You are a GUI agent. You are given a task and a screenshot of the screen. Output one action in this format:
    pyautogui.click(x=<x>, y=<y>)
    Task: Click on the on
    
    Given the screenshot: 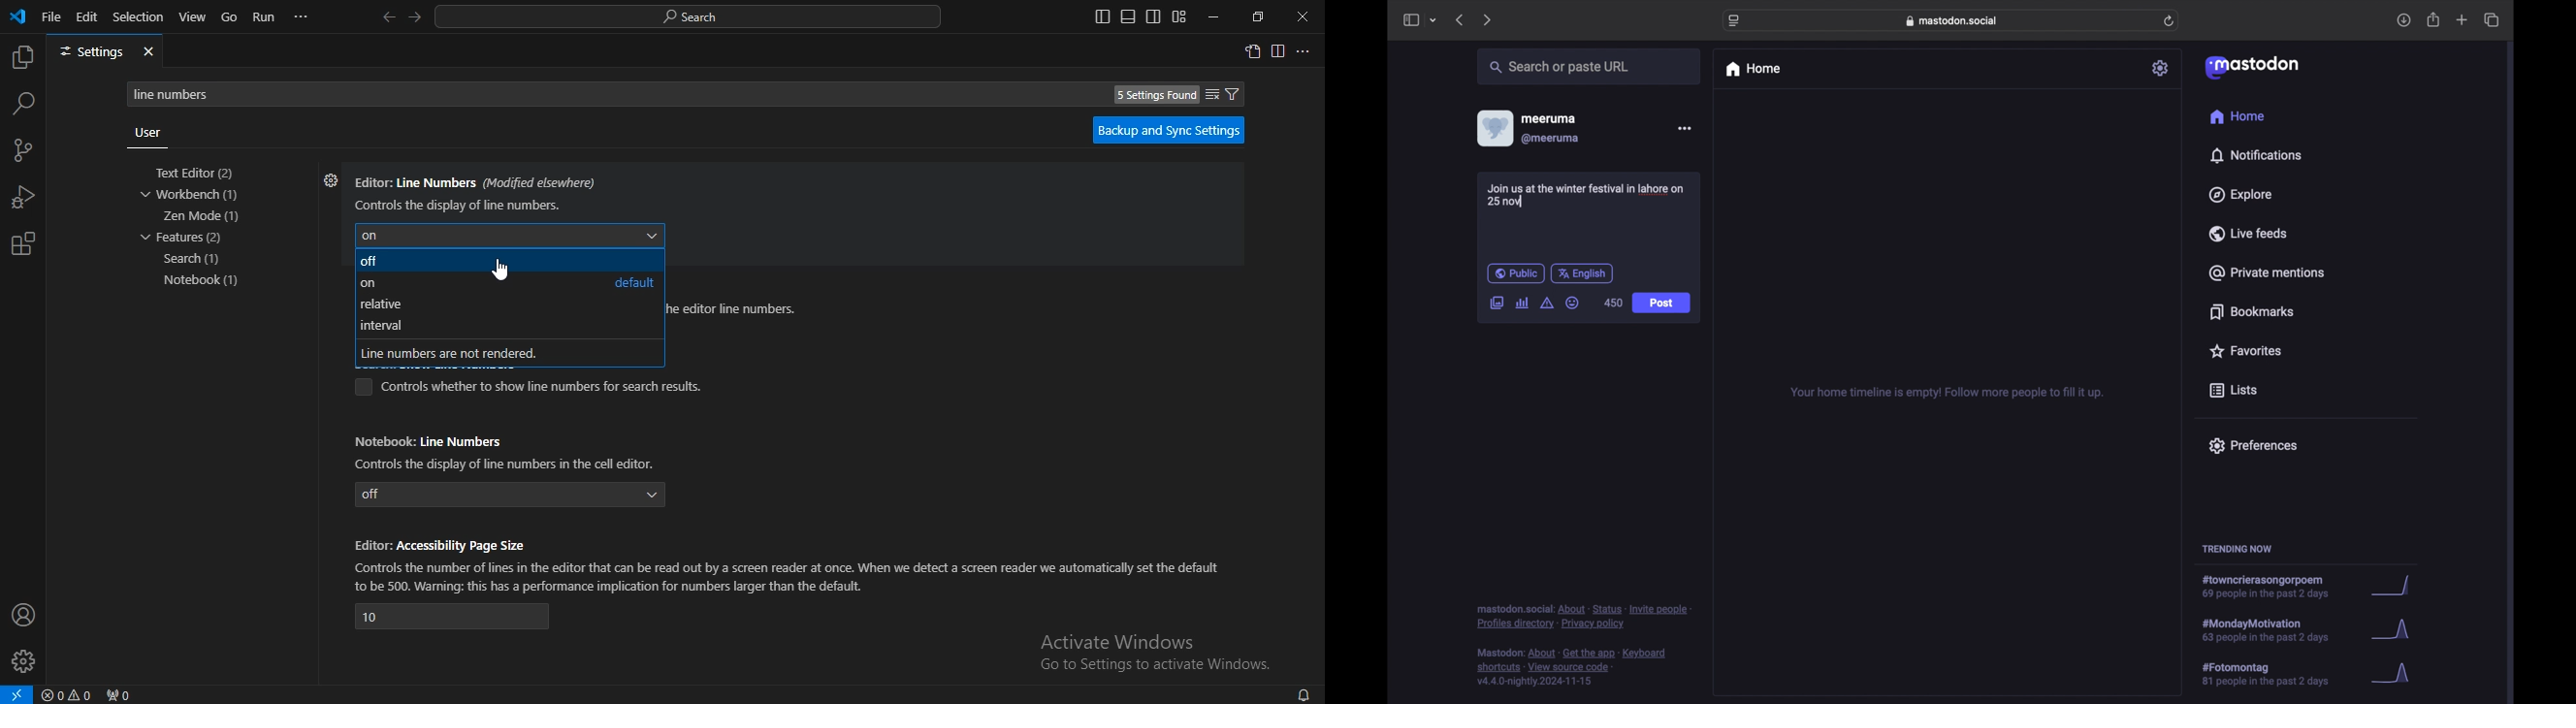 What is the action you would take?
    pyautogui.click(x=368, y=285)
    